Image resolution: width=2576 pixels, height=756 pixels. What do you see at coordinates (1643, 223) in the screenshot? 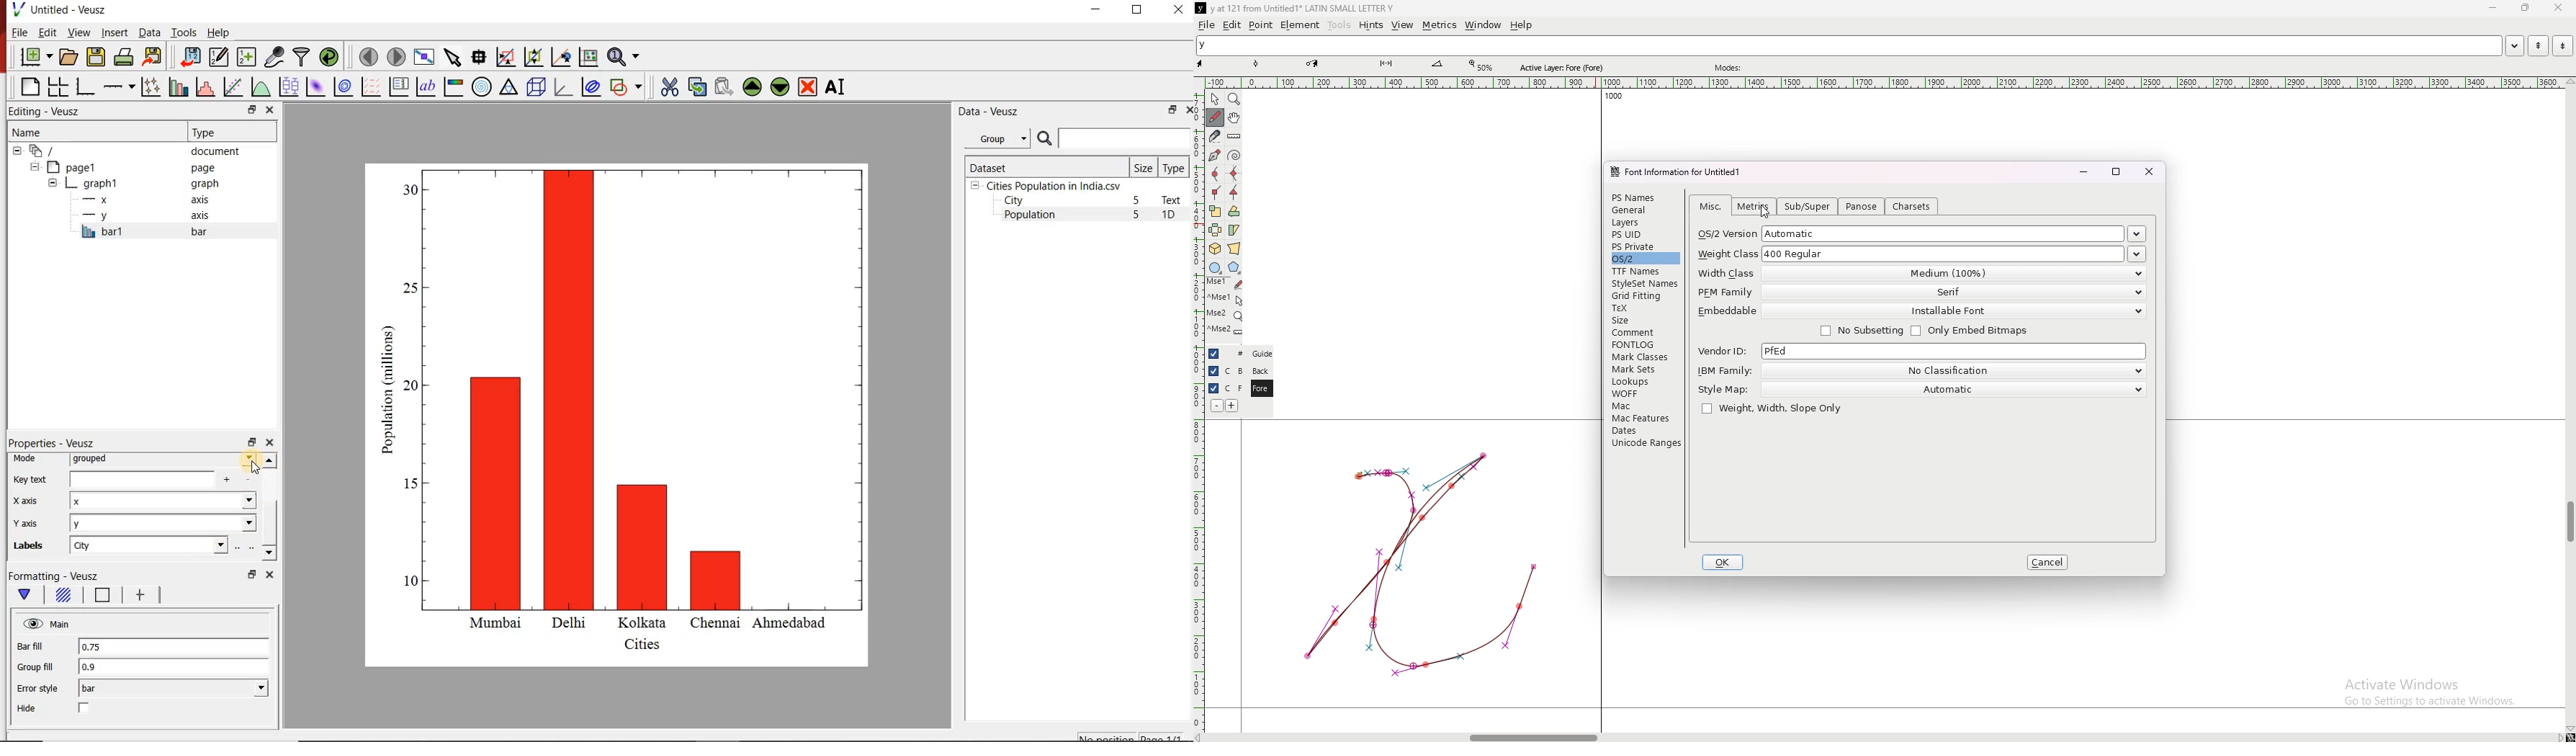
I see `layers` at bounding box center [1643, 223].